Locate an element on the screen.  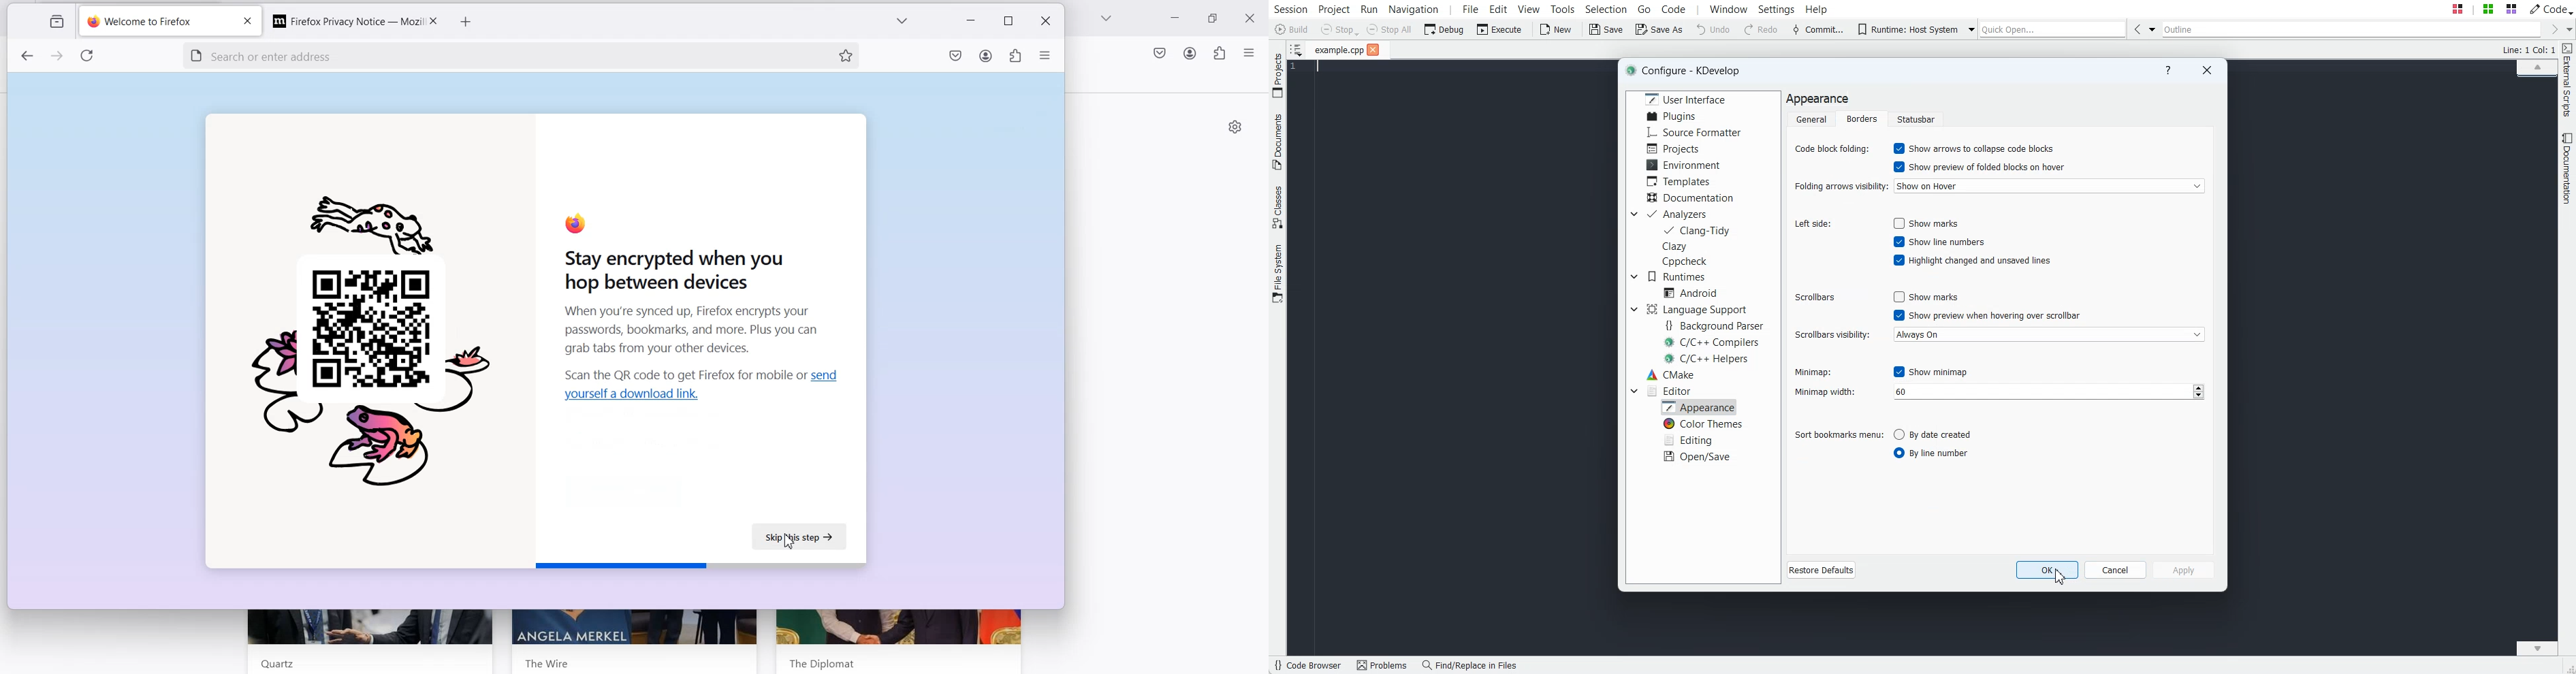
Firefox Privacy Notice is located at coordinates (341, 20).